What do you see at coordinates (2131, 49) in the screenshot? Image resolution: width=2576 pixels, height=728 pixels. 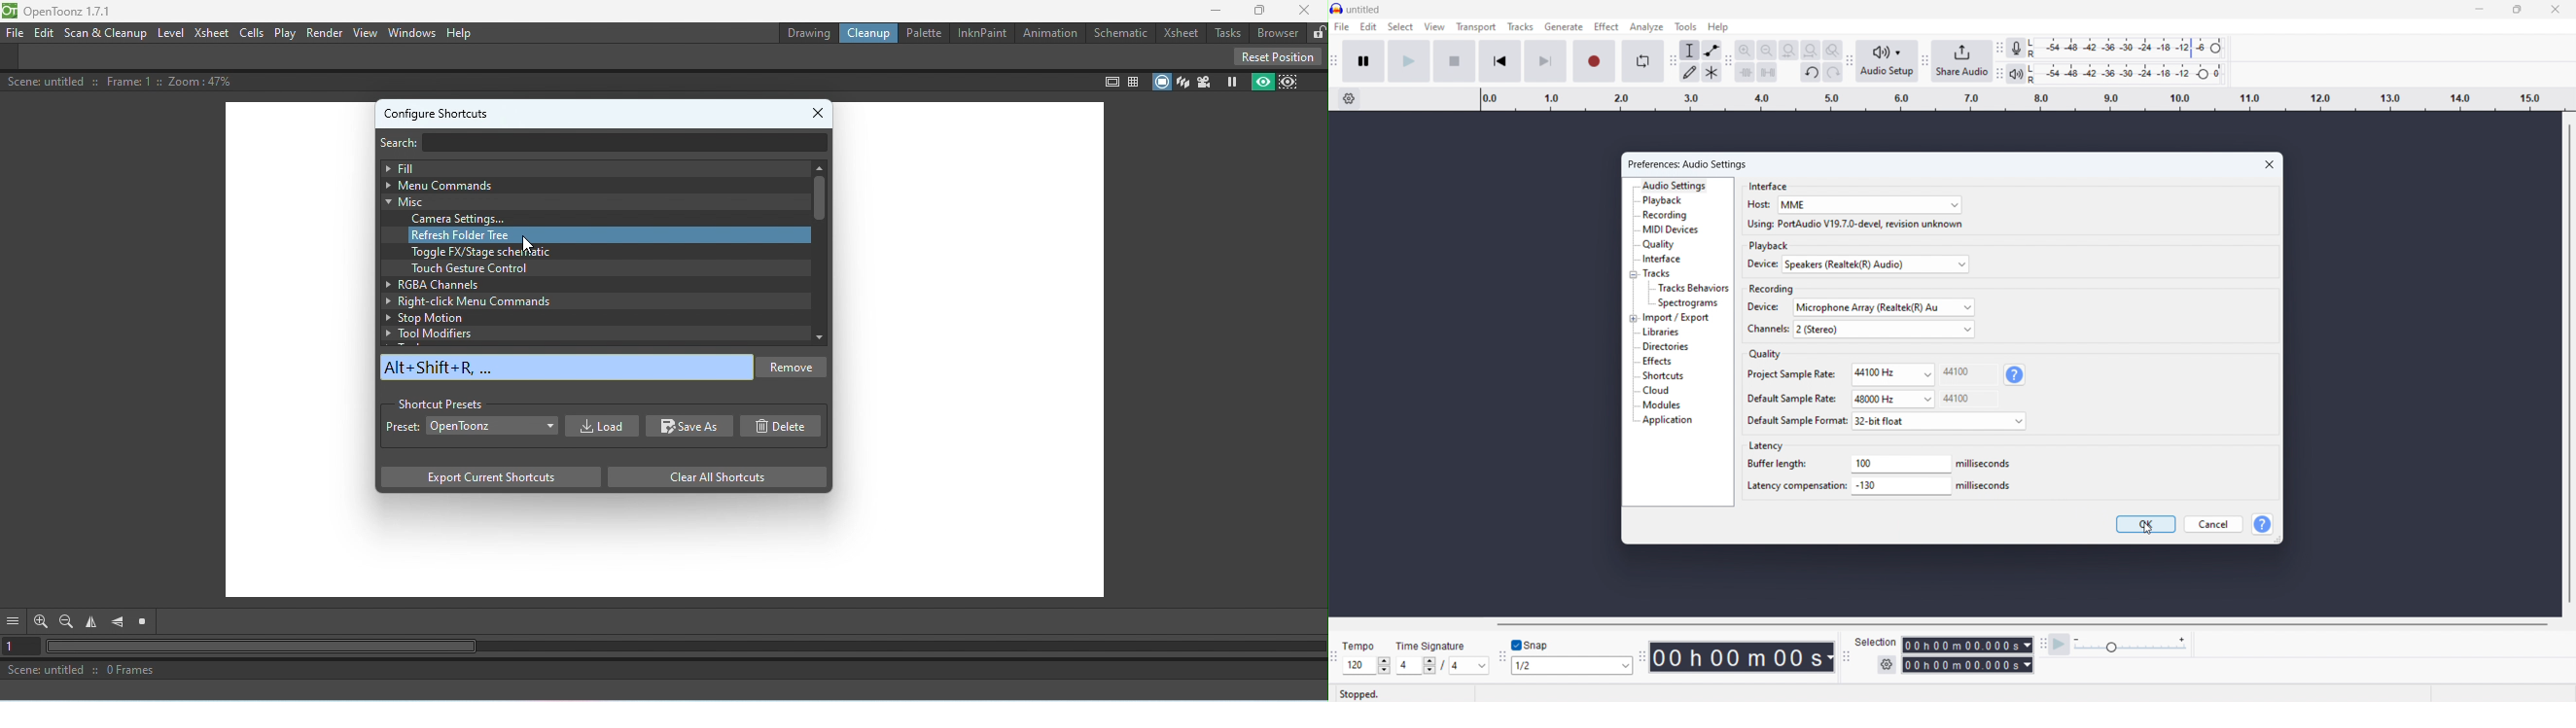 I see `recording level` at bounding box center [2131, 49].